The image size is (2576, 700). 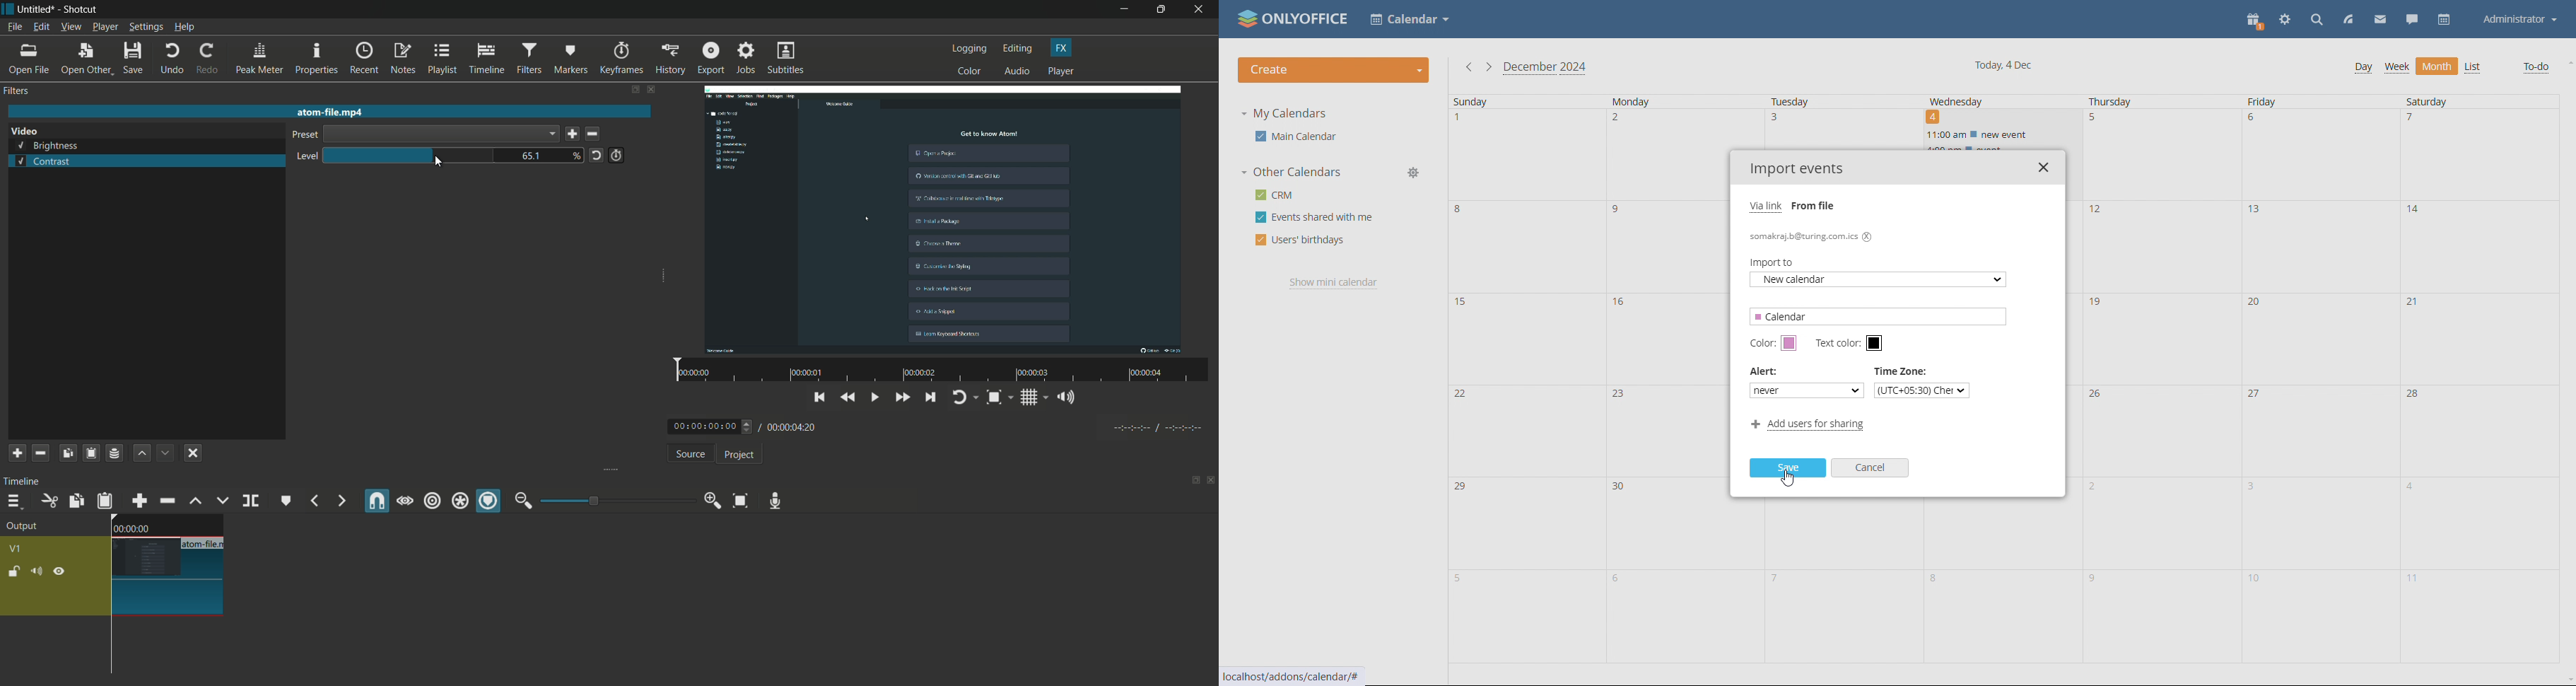 What do you see at coordinates (1879, 281) in the screenshot?
I see `new calender` at bounding box center [1879, 281].